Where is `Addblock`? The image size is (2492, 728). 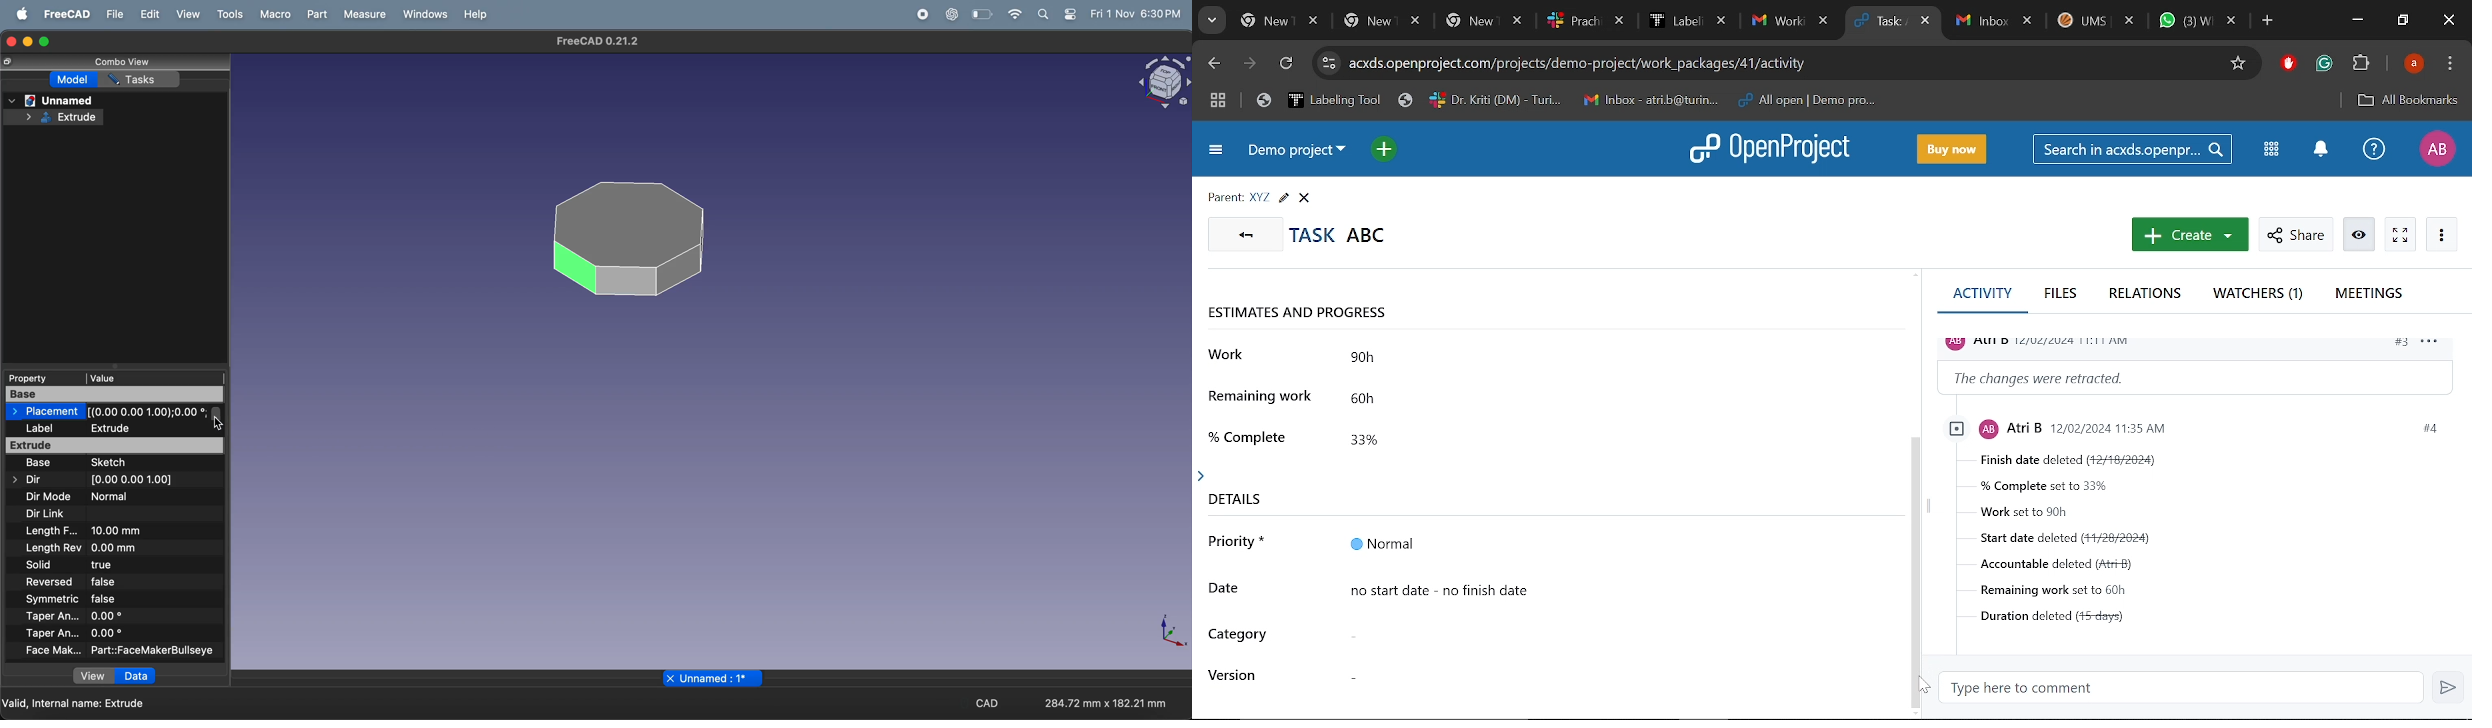 Addblock is located at coordinates (2288, 63).